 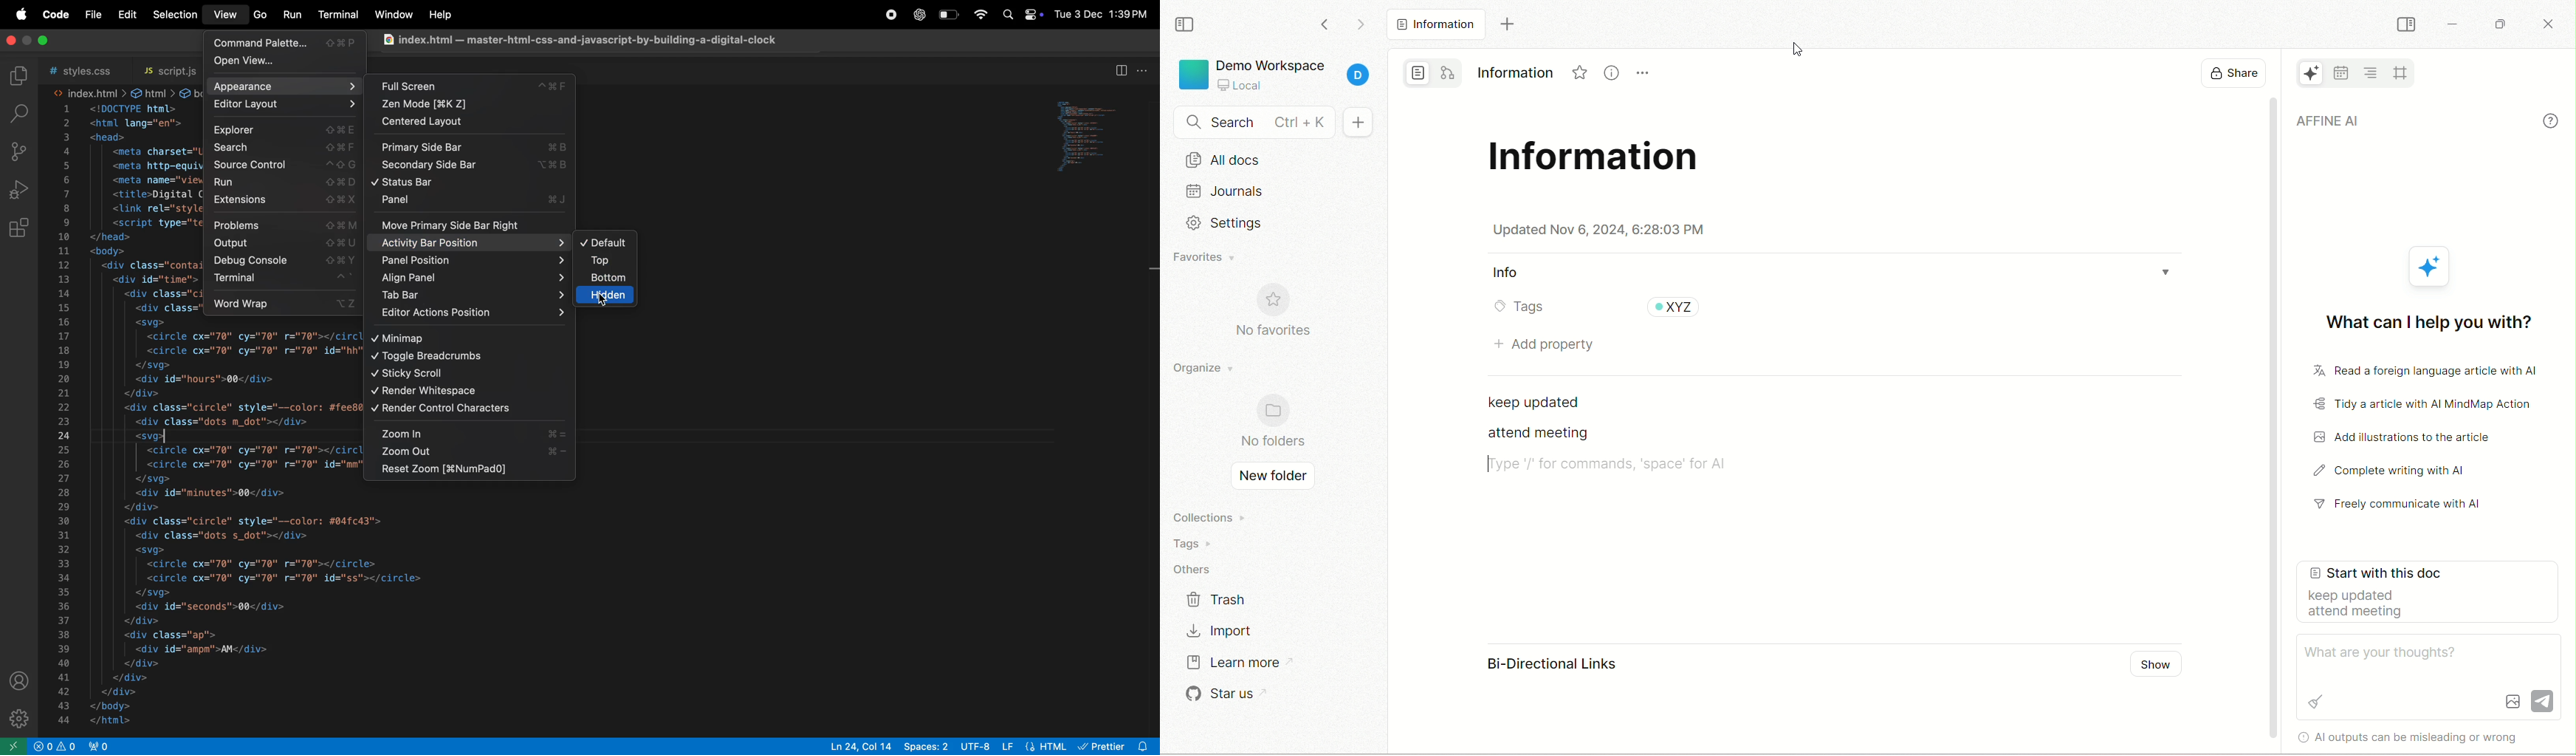 I want to click on script.js, so click(x=163, y=68).